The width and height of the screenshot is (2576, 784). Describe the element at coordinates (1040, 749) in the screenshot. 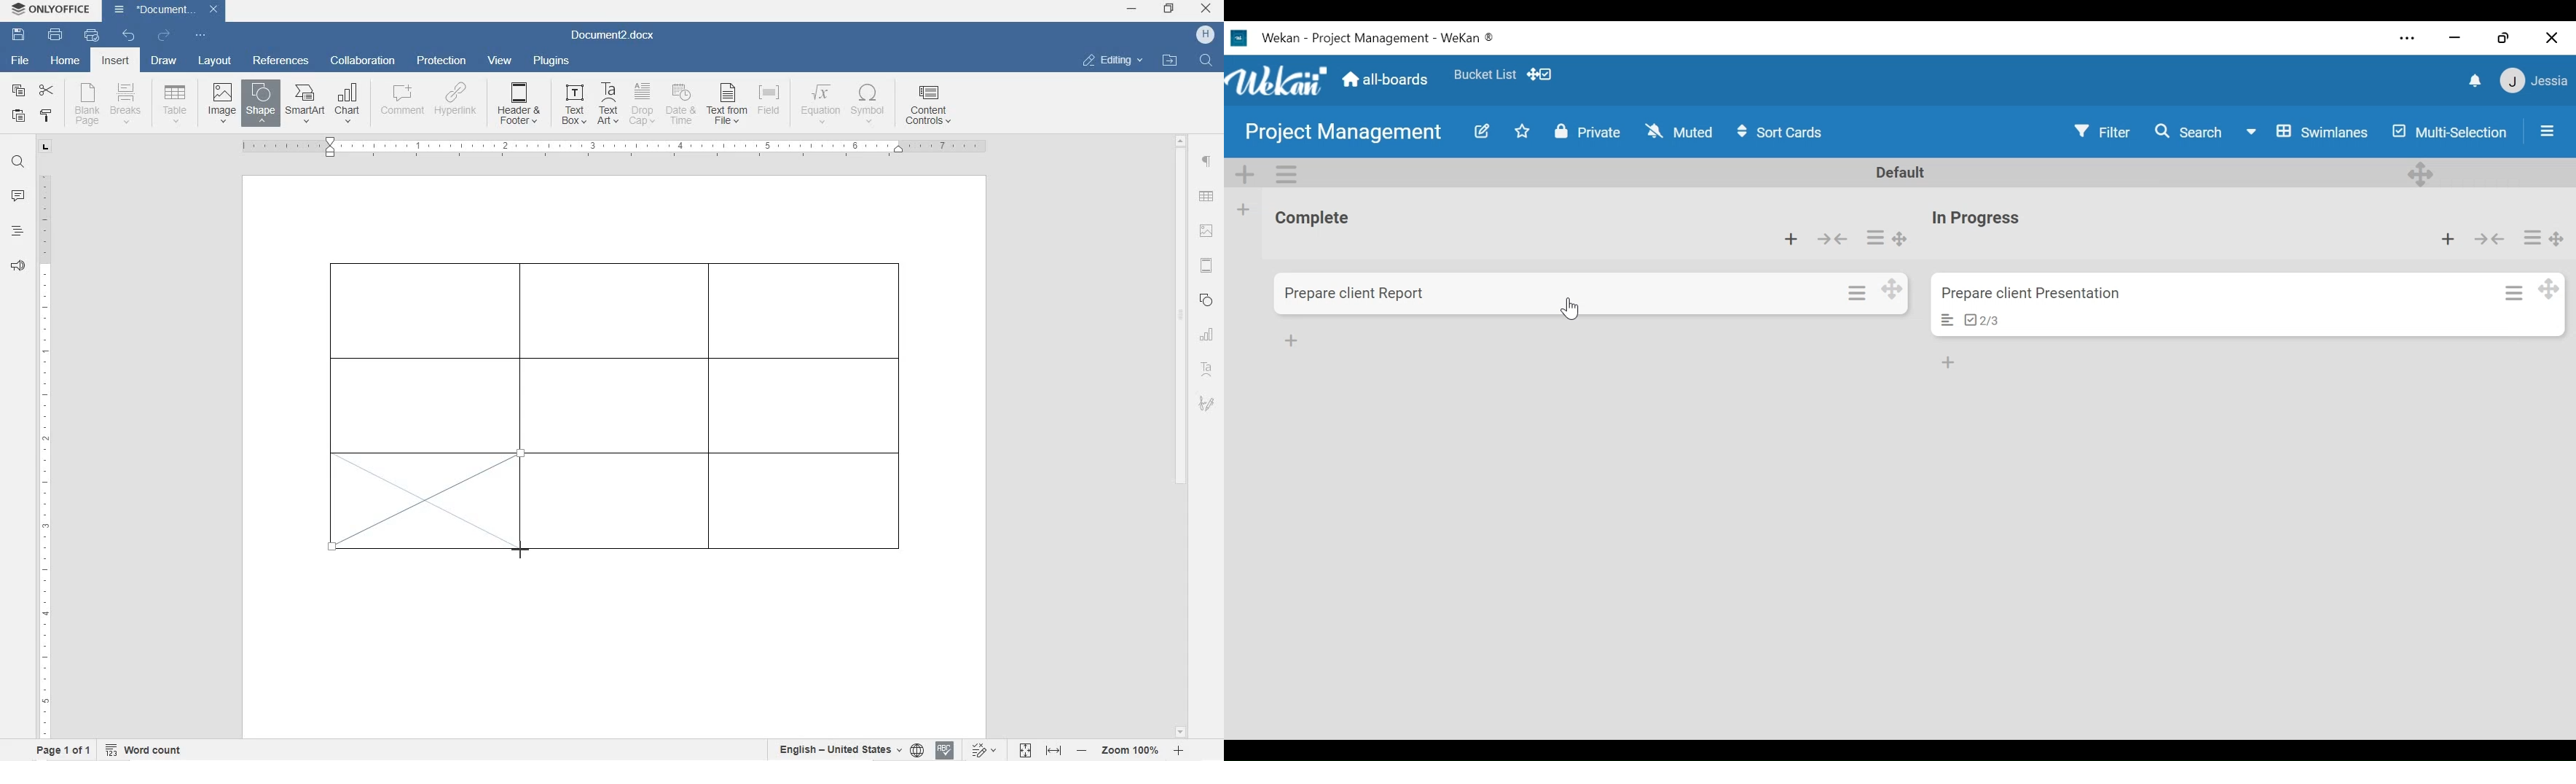

I see `fit to page or width` at that location.